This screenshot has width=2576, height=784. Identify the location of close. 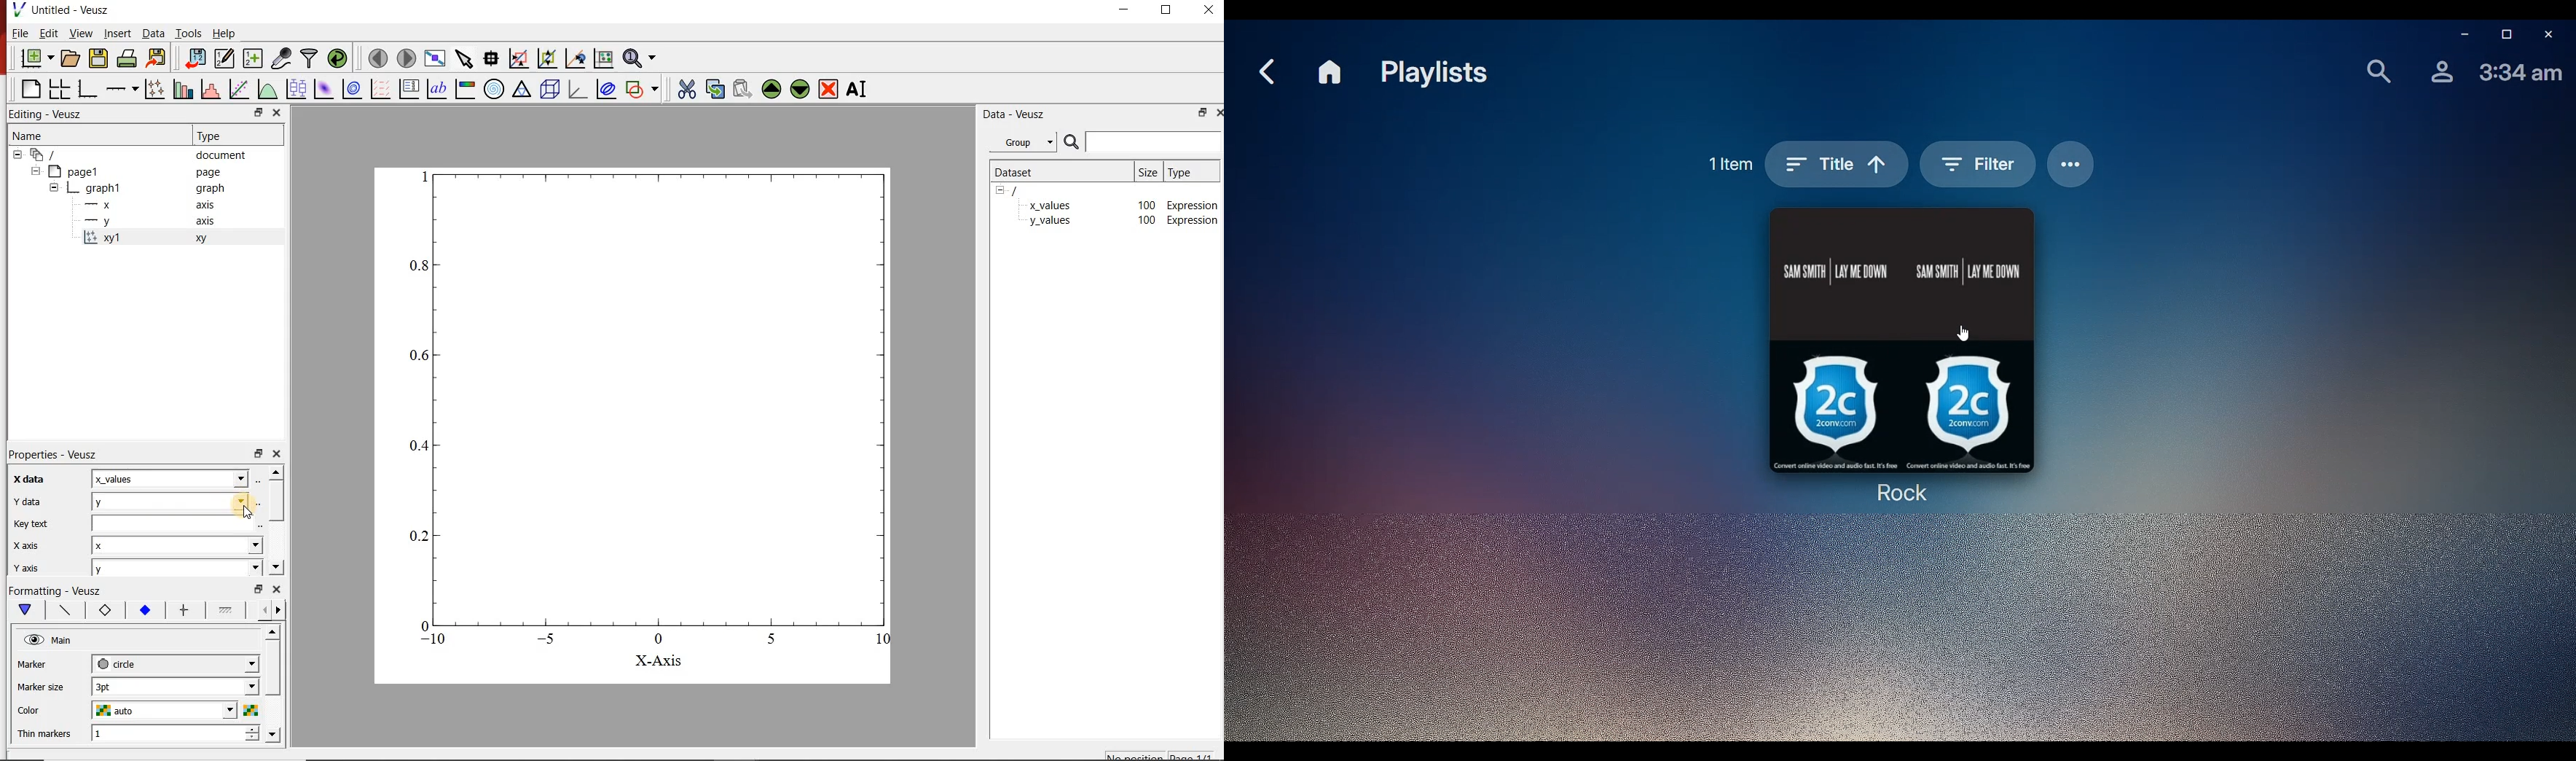
(277, 588).